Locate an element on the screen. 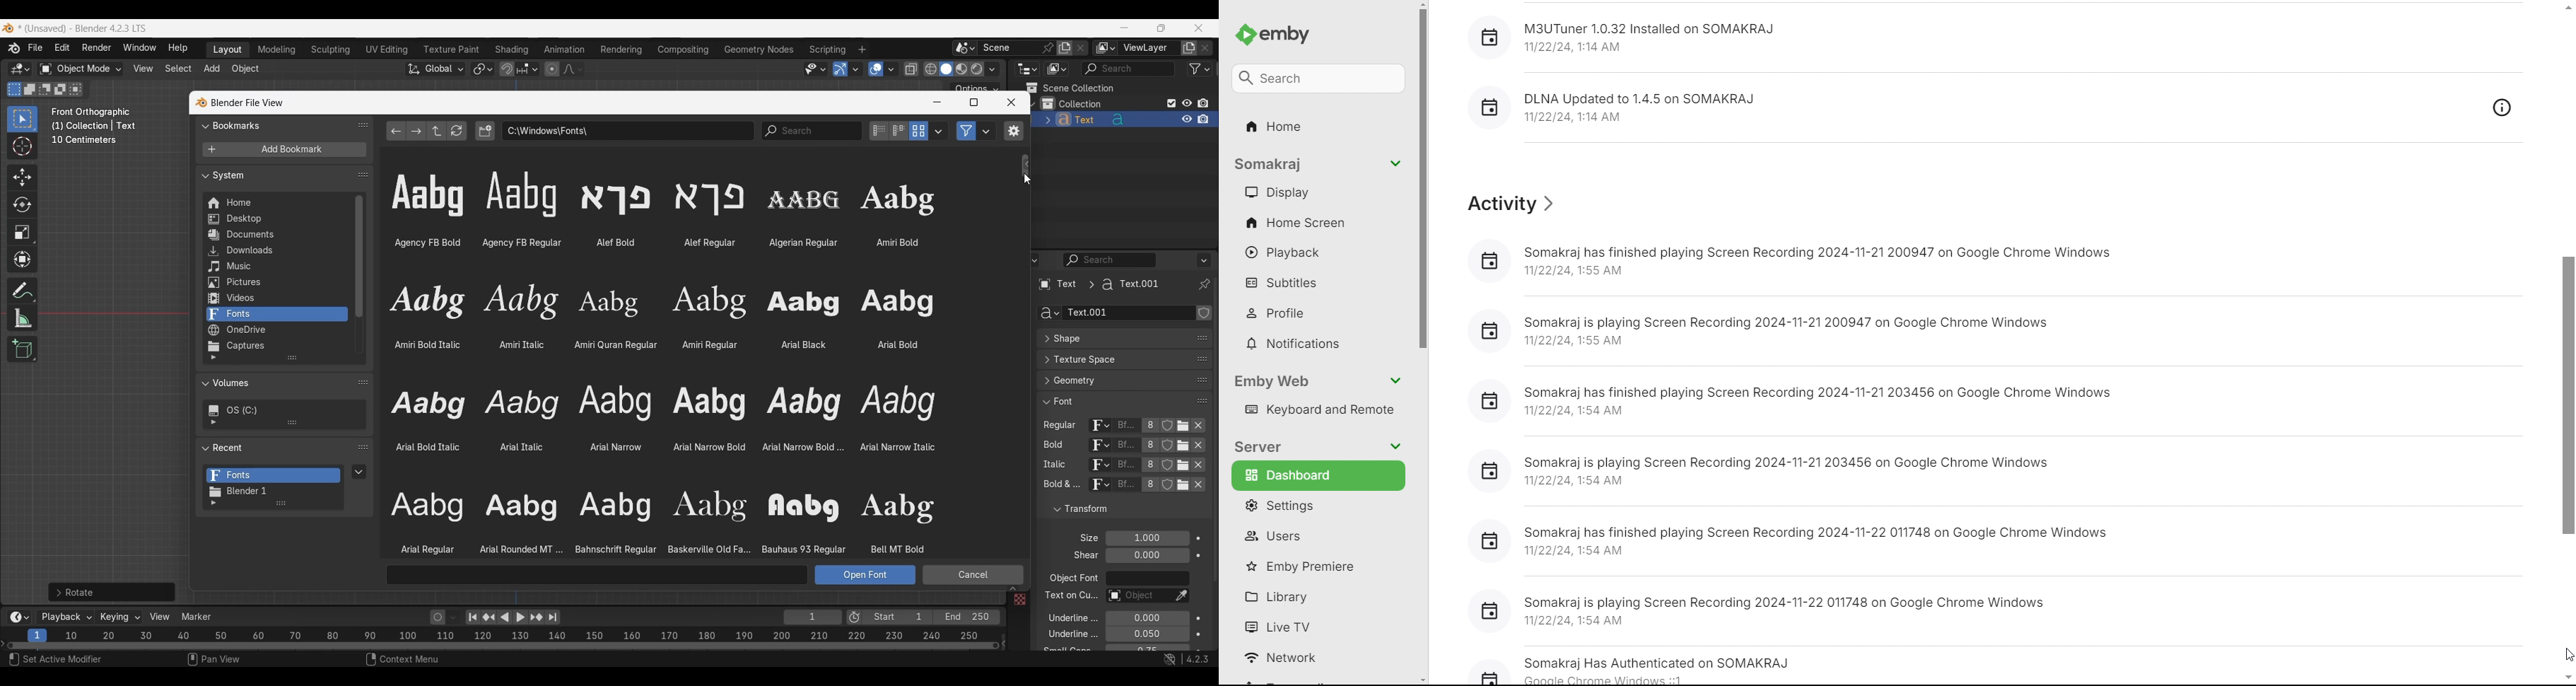 This screenshot has width=2576, height=700. Geometry nodes workspace is located at coordinates (759, 49).